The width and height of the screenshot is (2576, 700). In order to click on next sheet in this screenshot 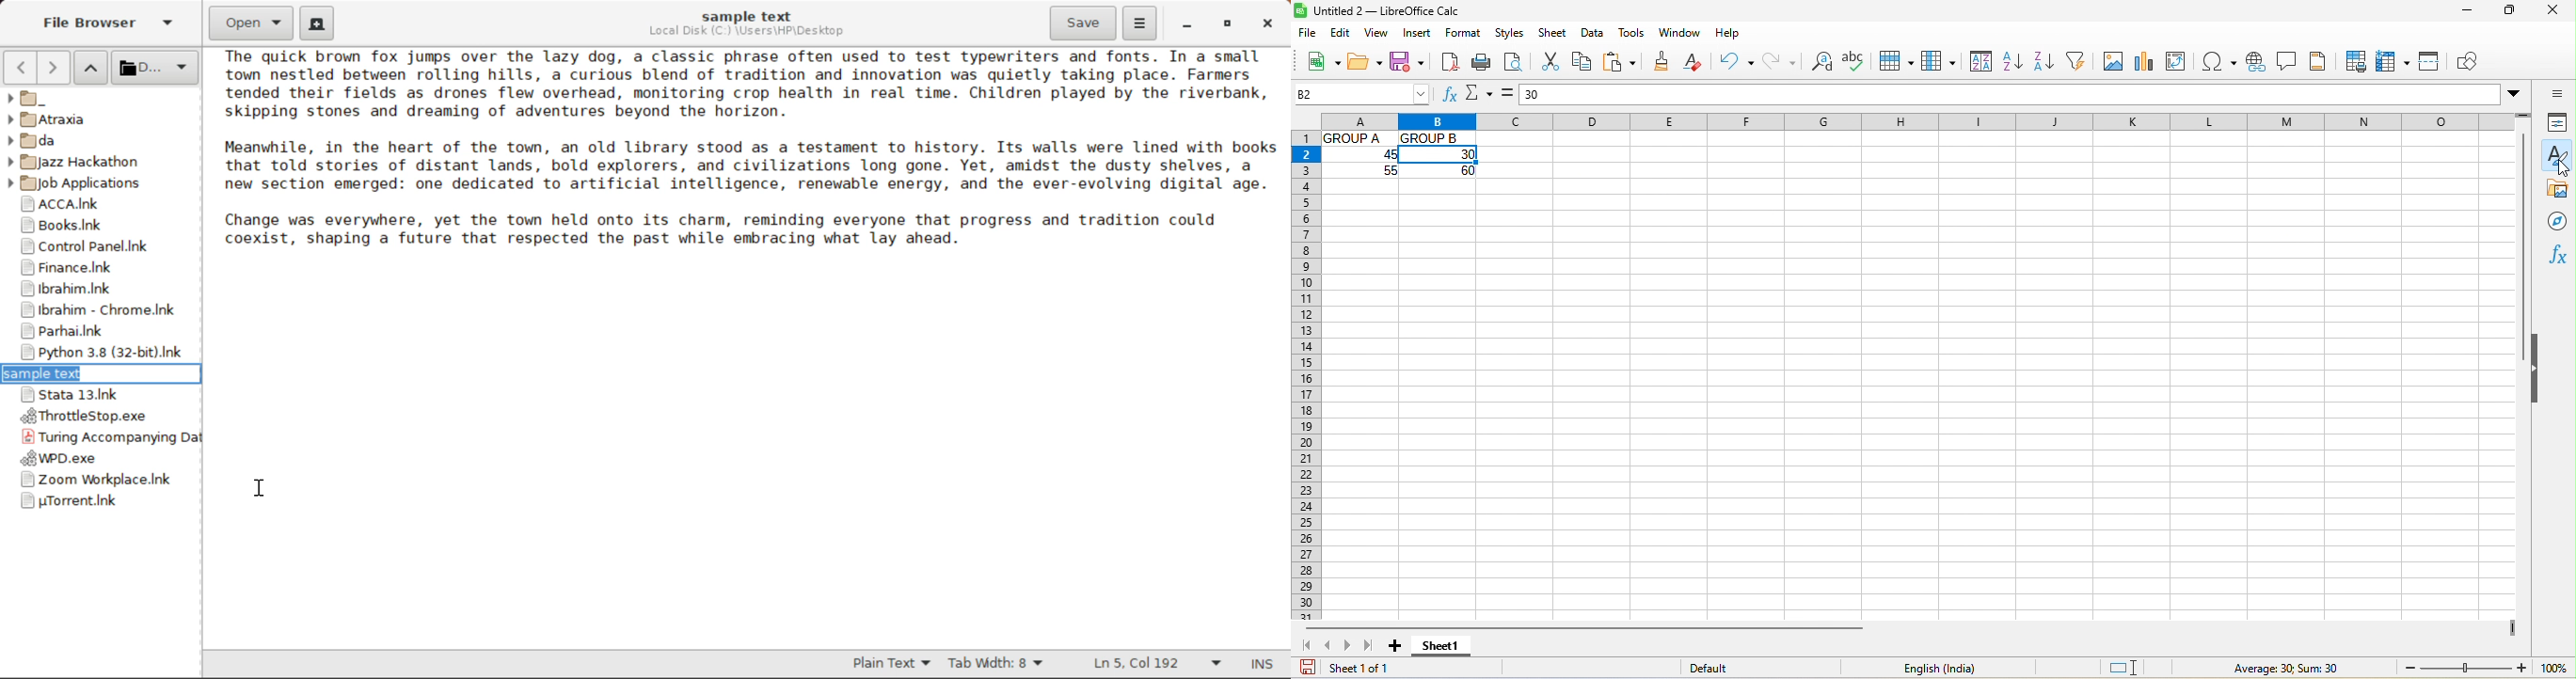, I will do `click(1352, 649)`.